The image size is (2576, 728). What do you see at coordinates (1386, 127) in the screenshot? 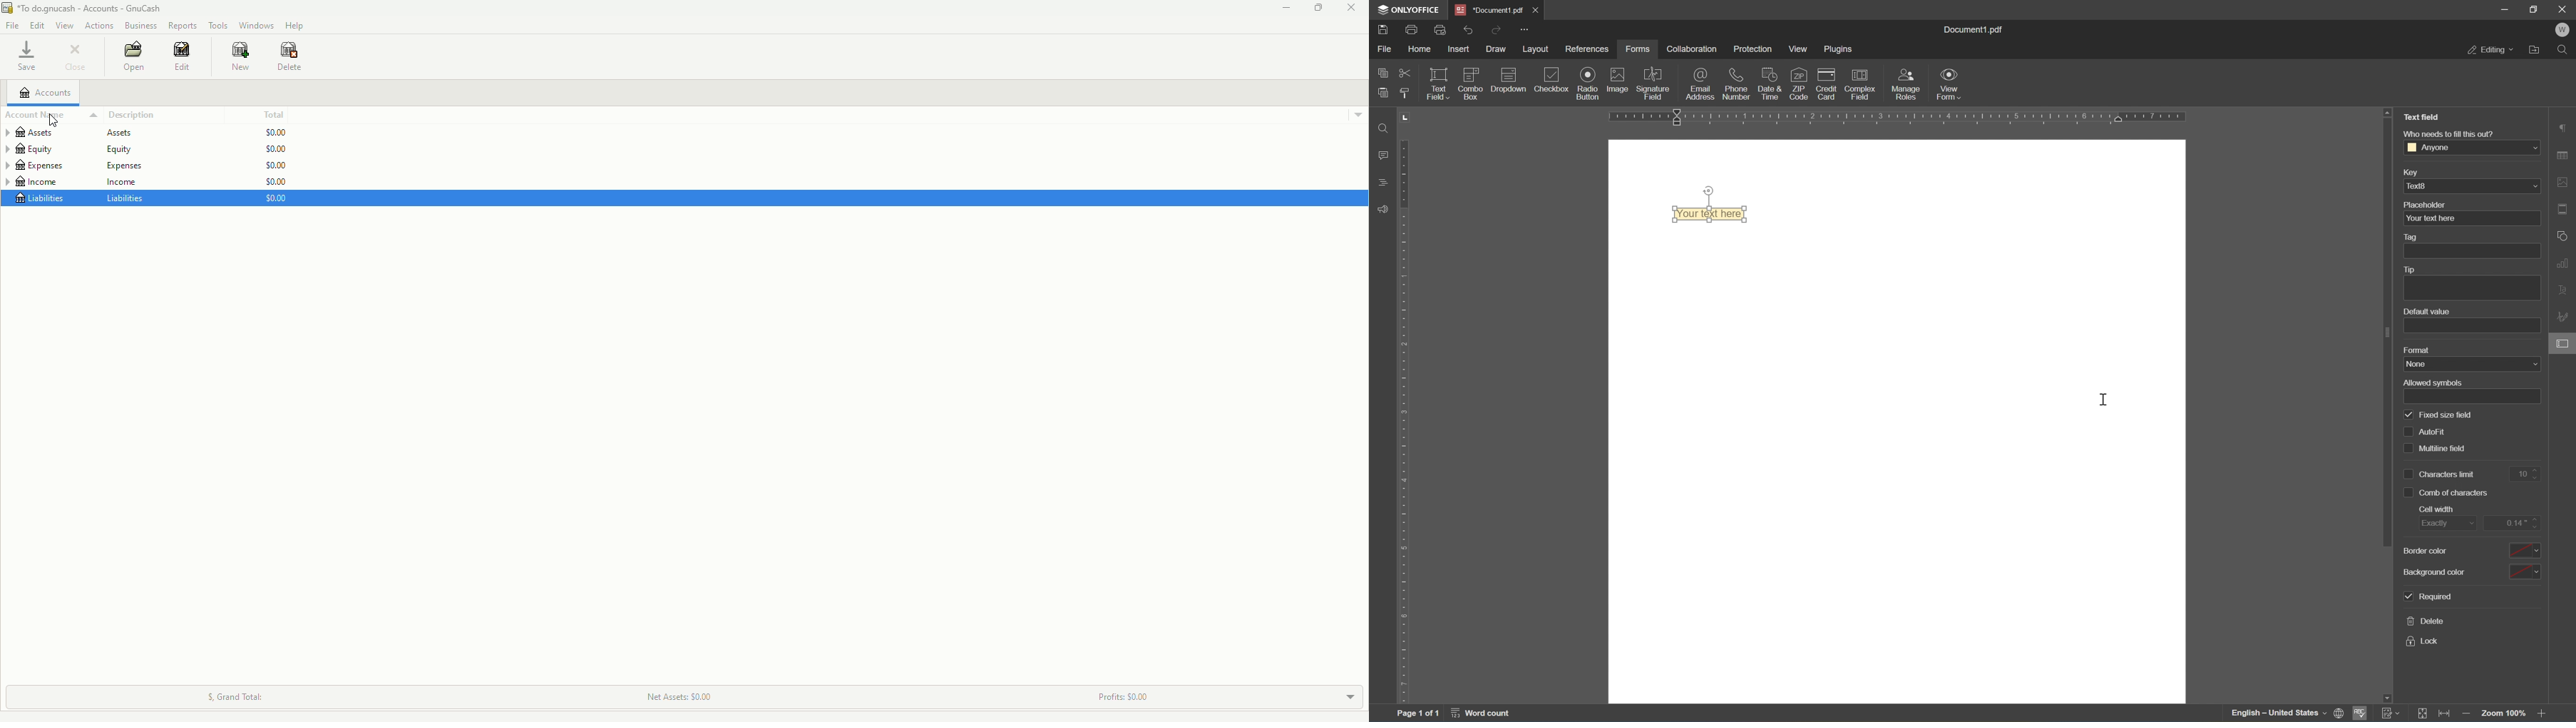
I see `find` at bounding box center [1386, 127].